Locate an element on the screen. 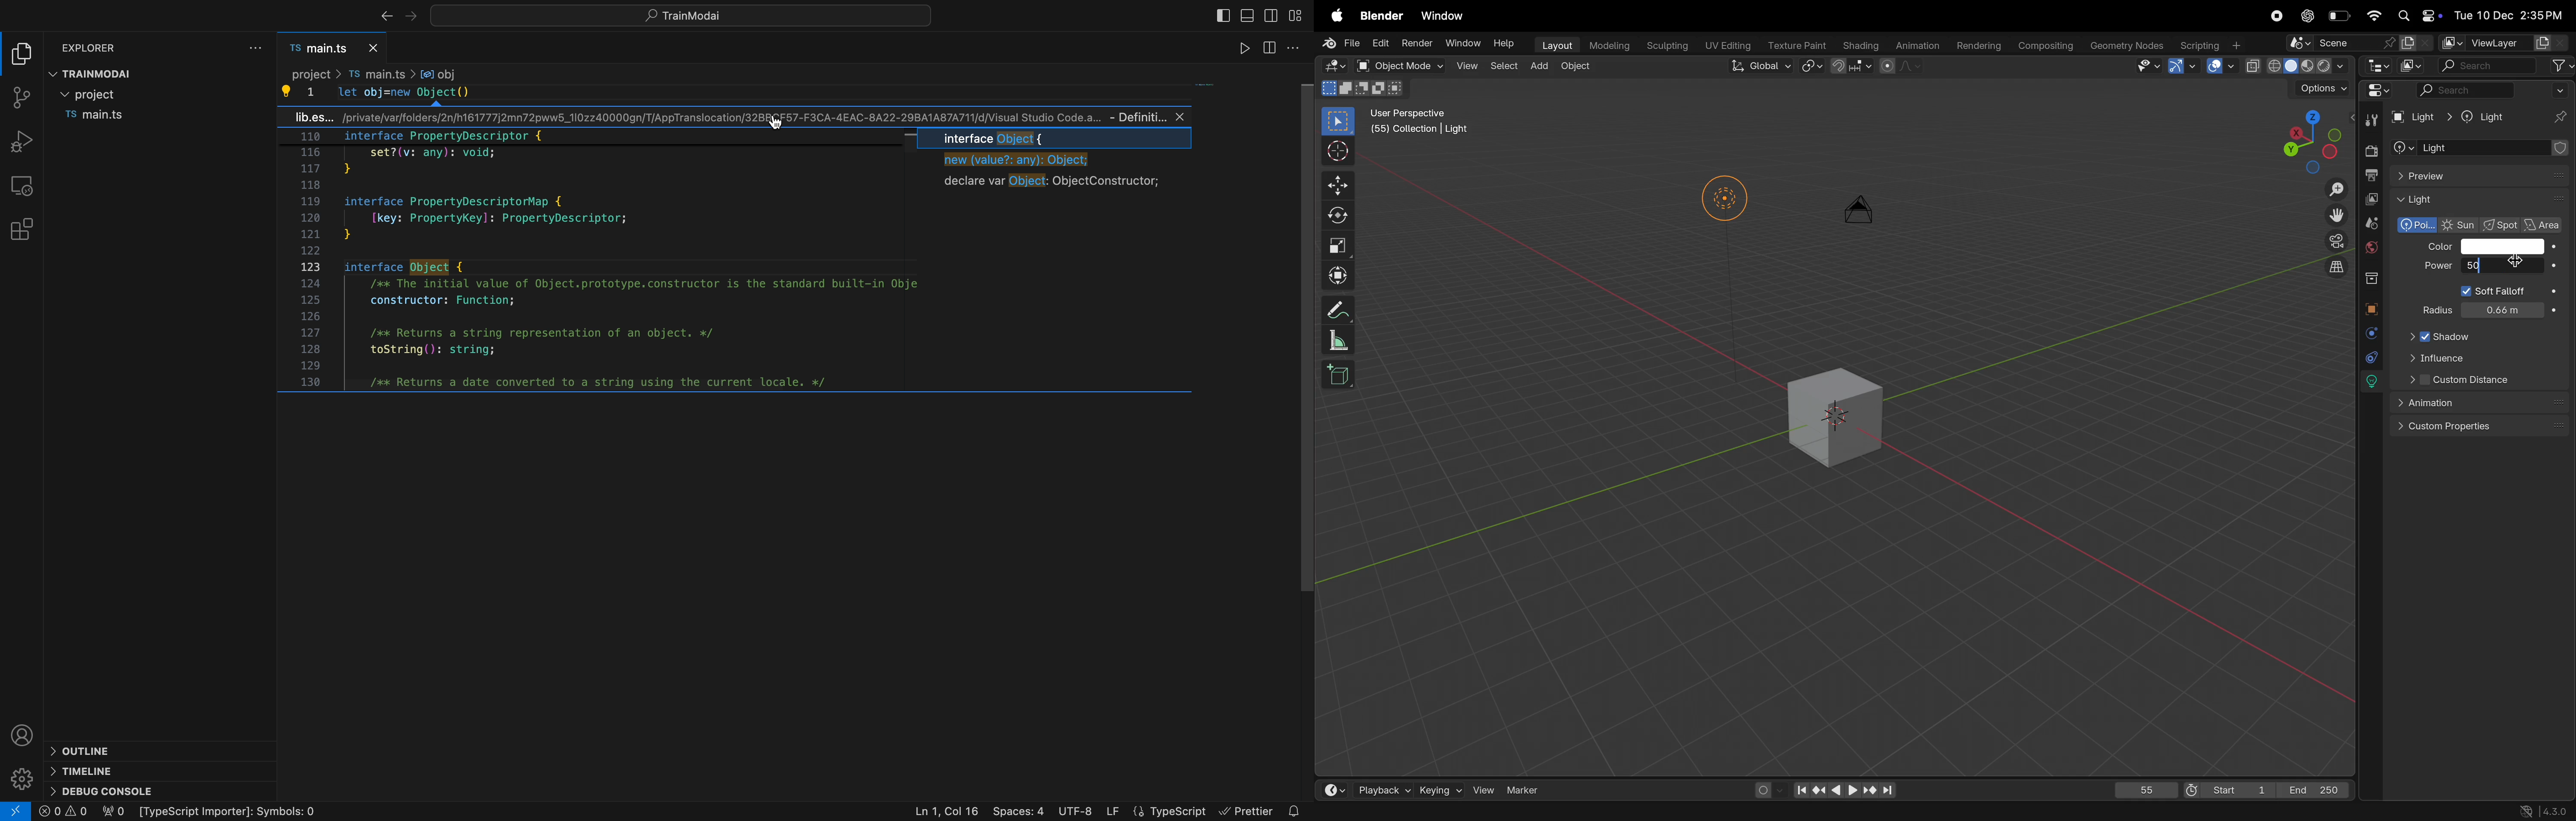  scene is located at coordinates (2373, 225).